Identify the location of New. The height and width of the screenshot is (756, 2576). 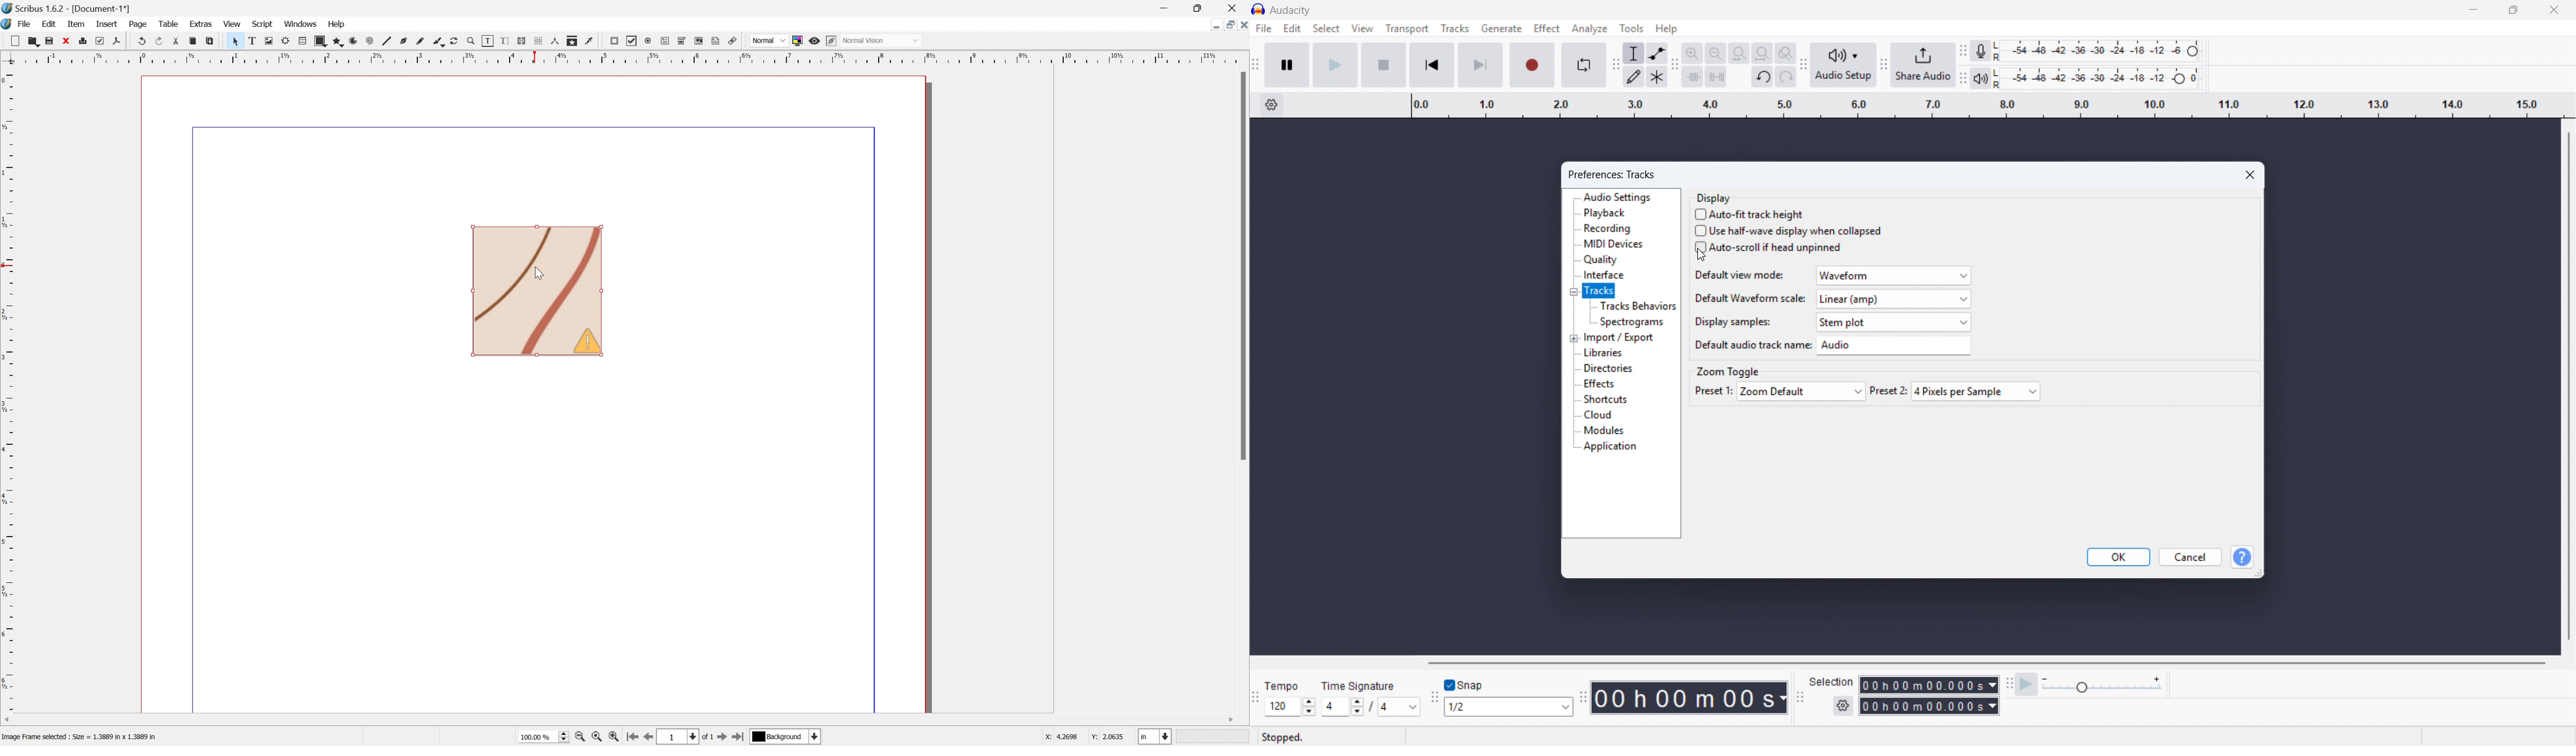
(17, 41).